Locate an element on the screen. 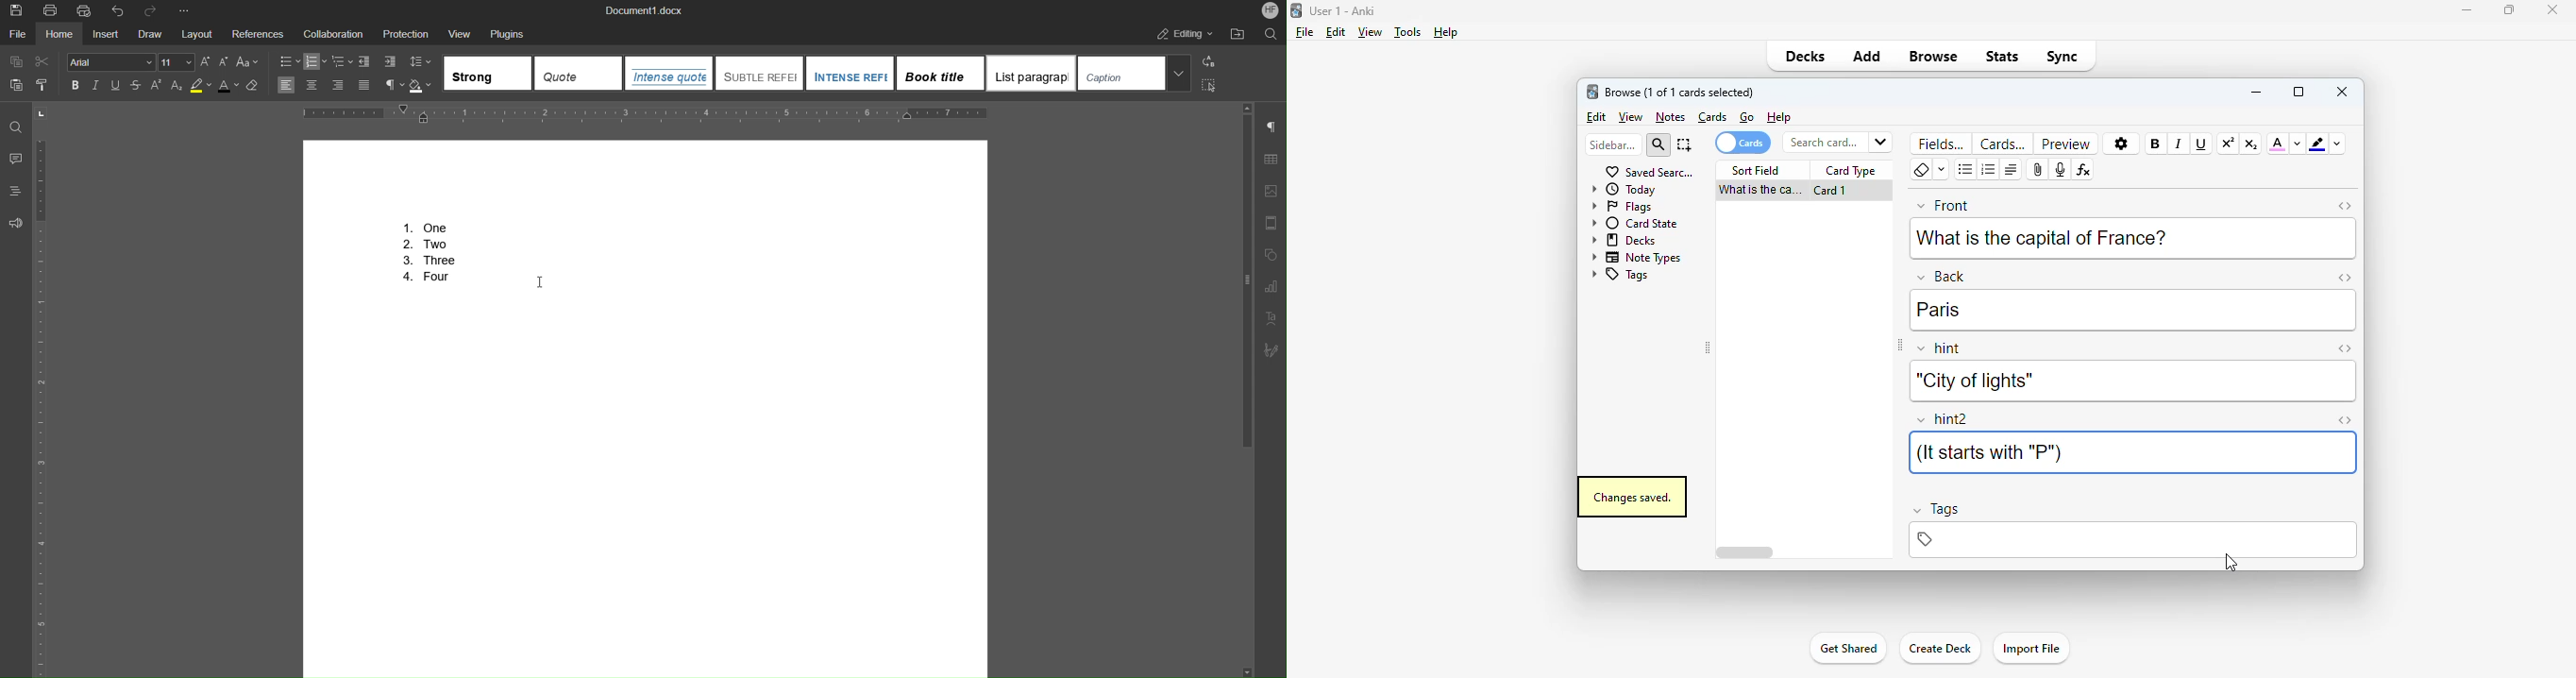  toggle sidebar is located at coordinates (1898, 346).